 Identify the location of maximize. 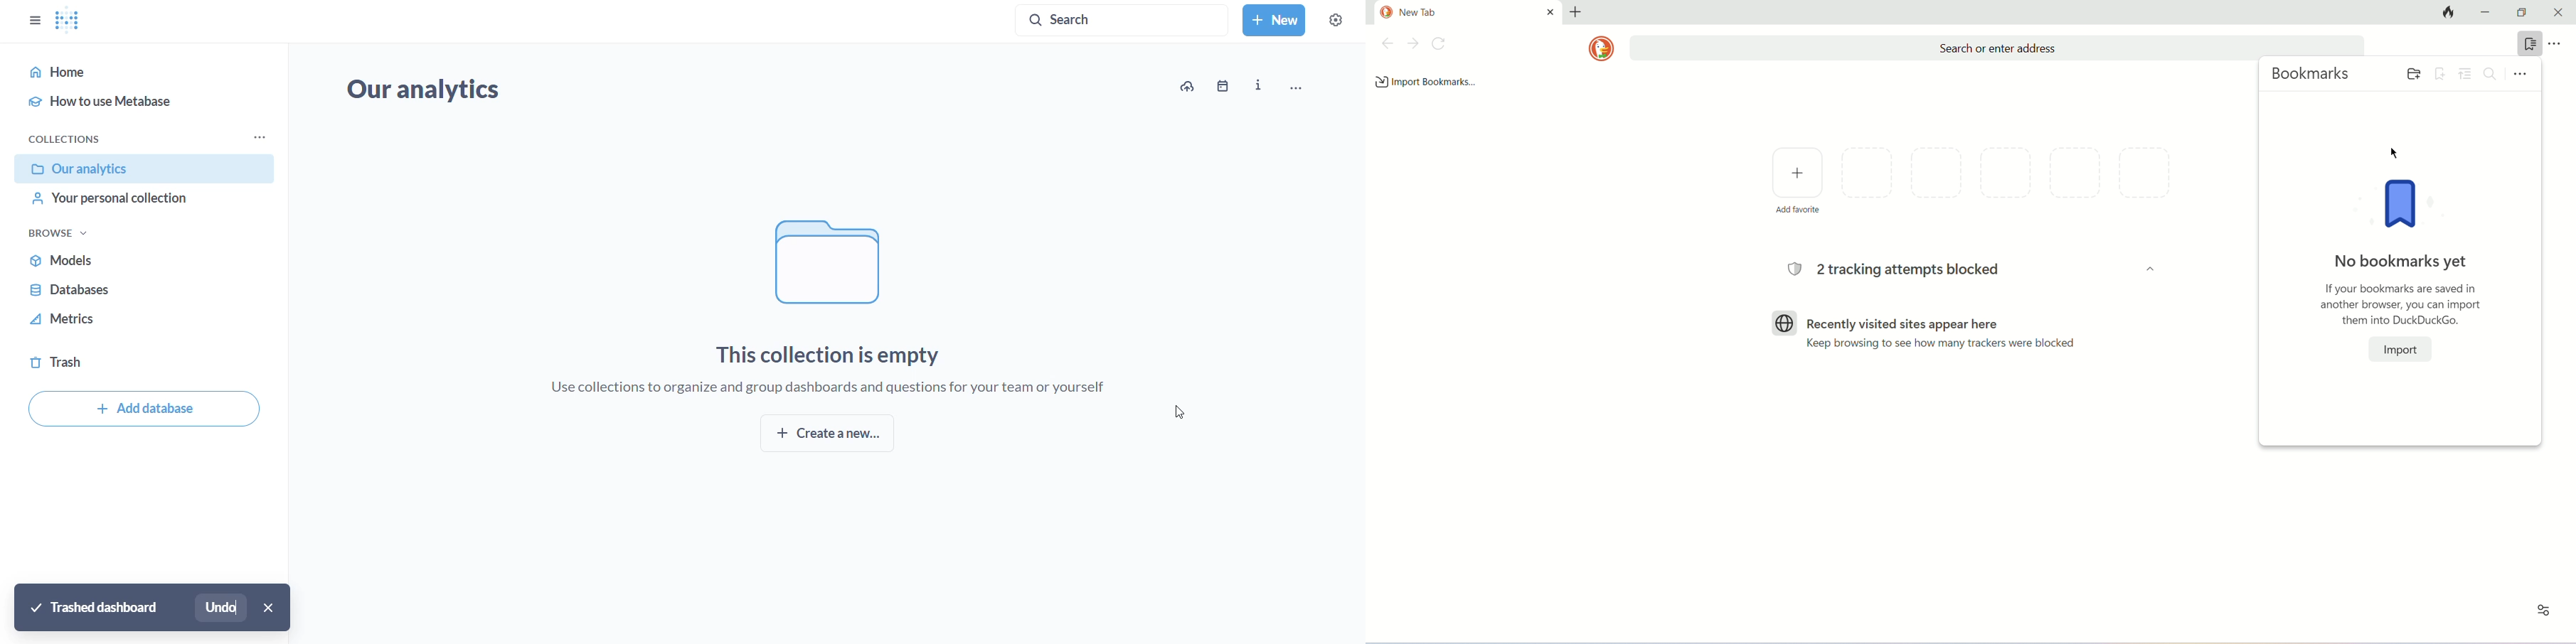
(2524, 13).